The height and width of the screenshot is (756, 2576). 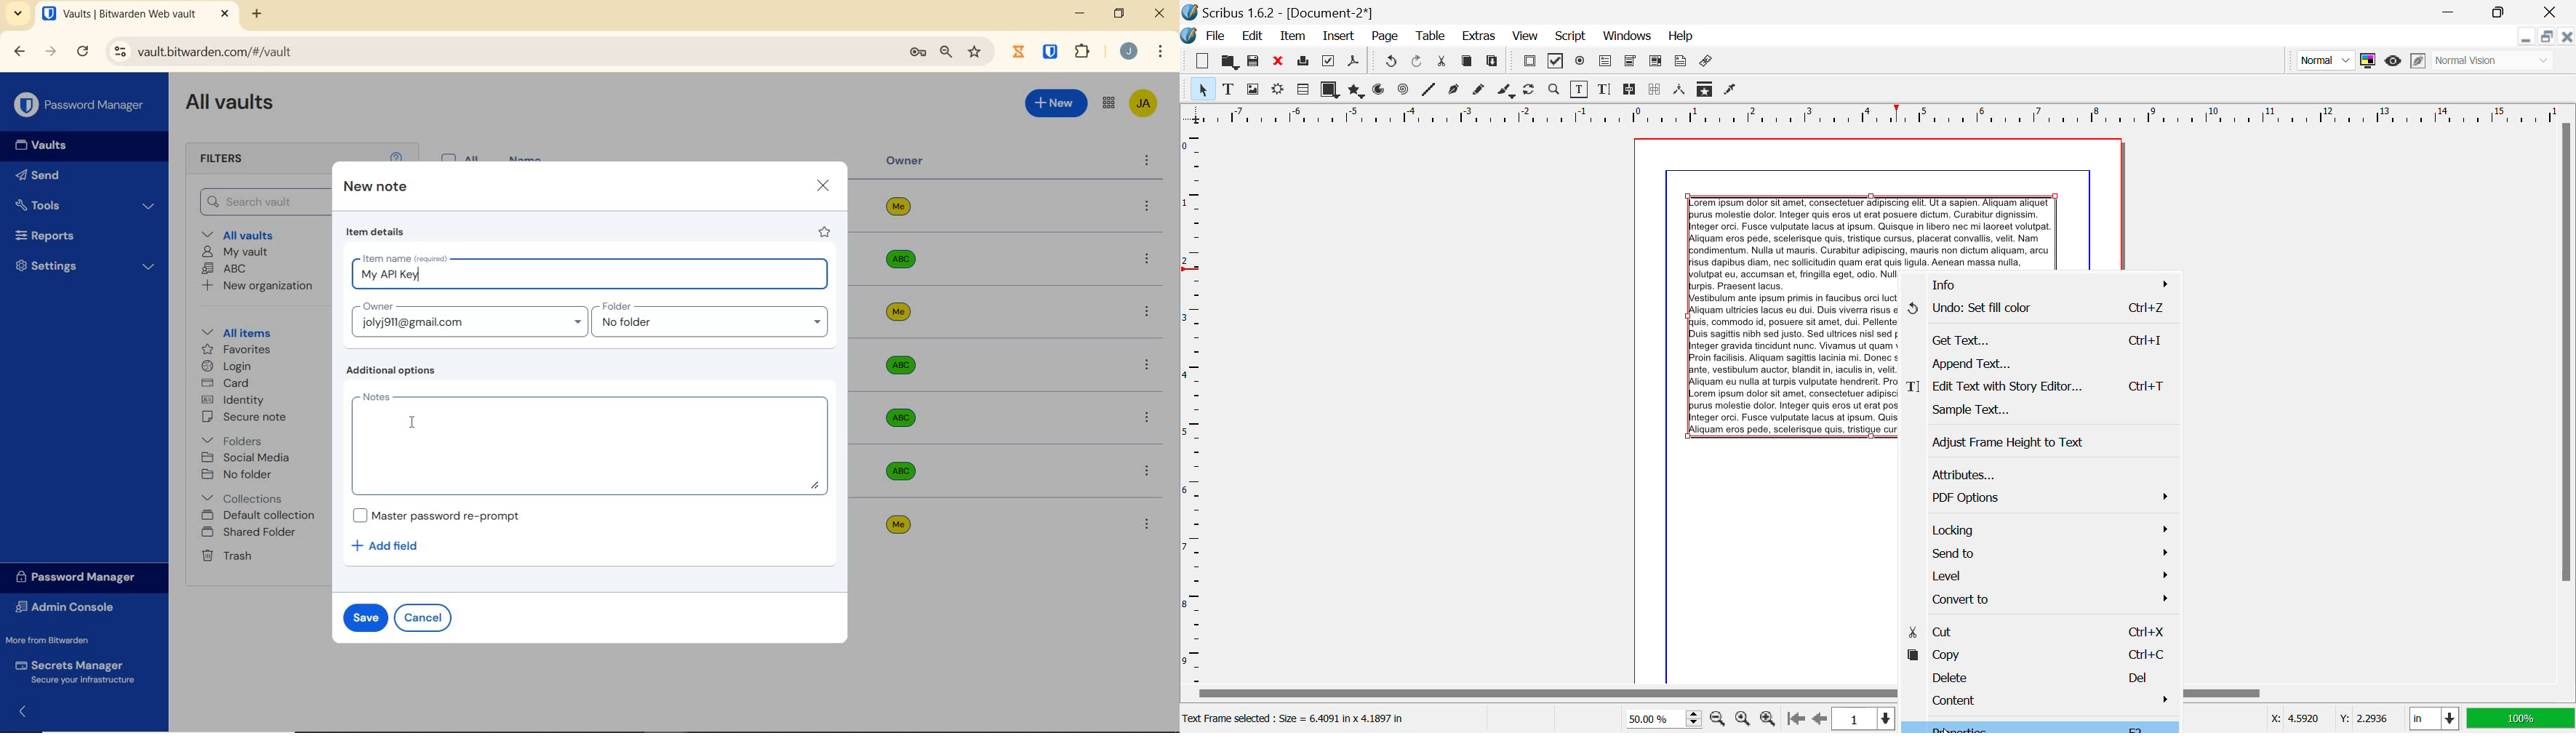 What do you see at coordinates (2367, 60) in the screenshot?
I see `Toggle Color Management` at bounding box center [2367, 60].